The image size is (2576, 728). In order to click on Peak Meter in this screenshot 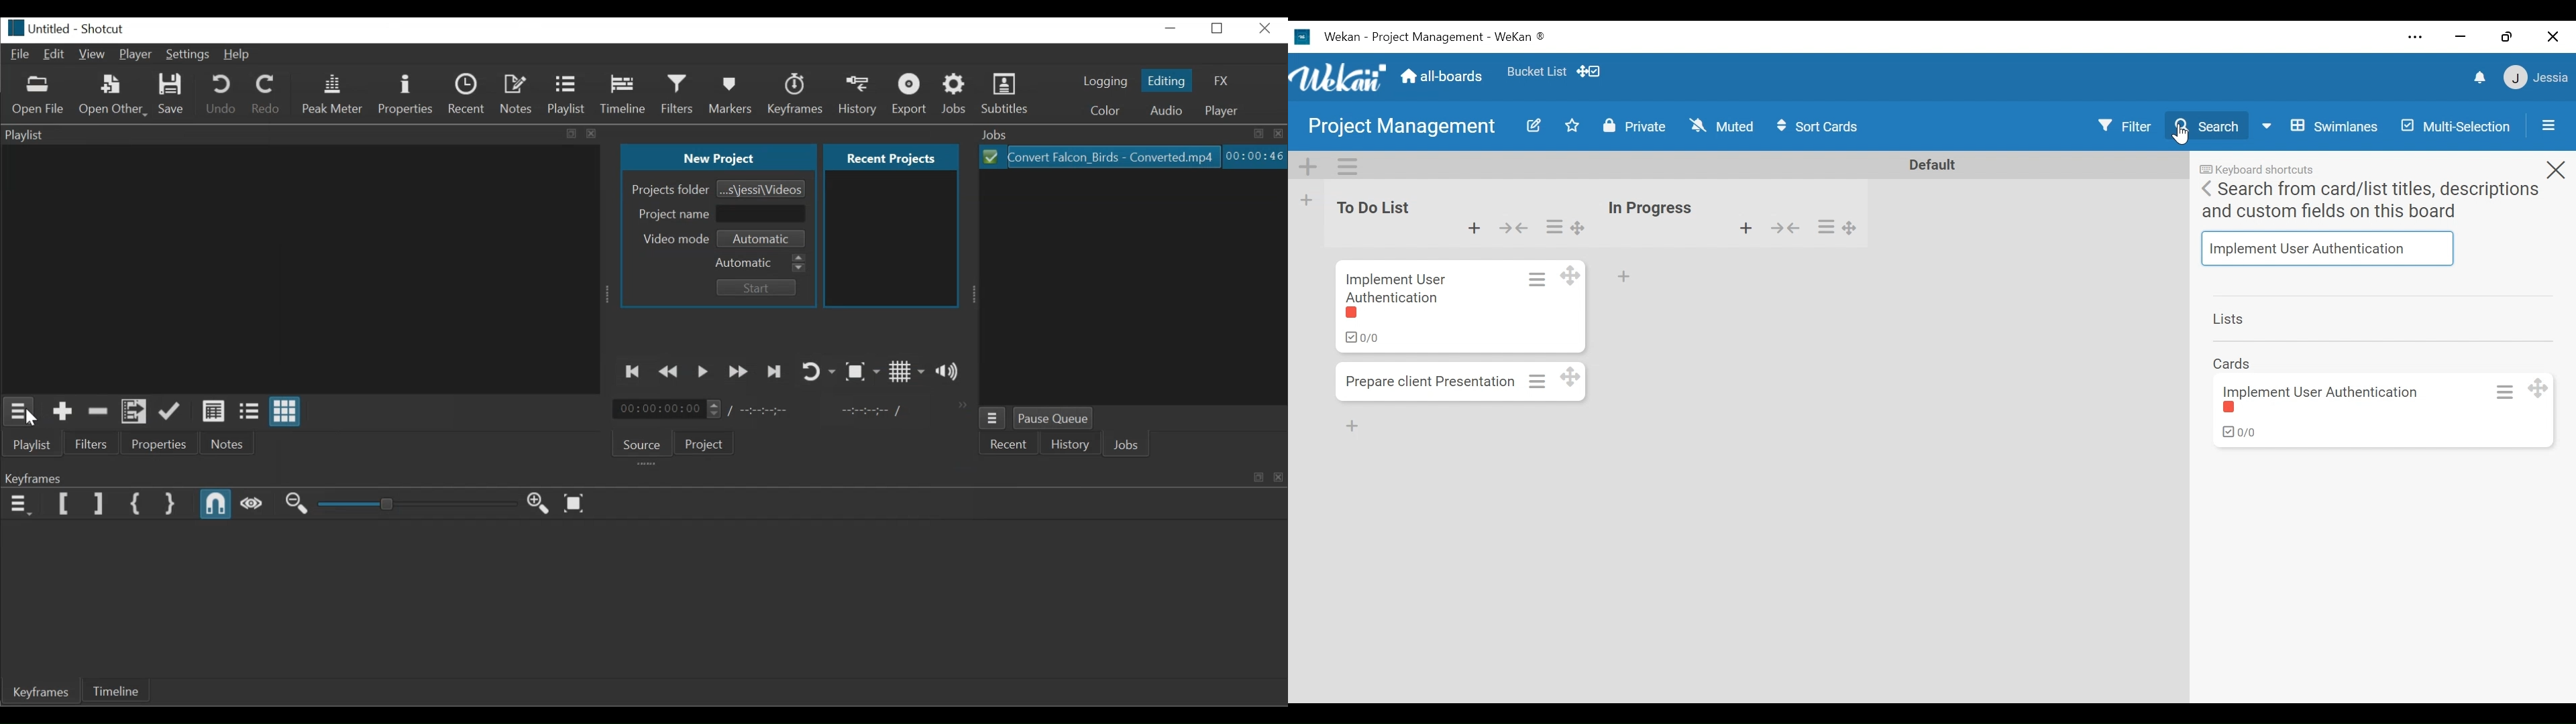, I will do `click(333, 93)`.